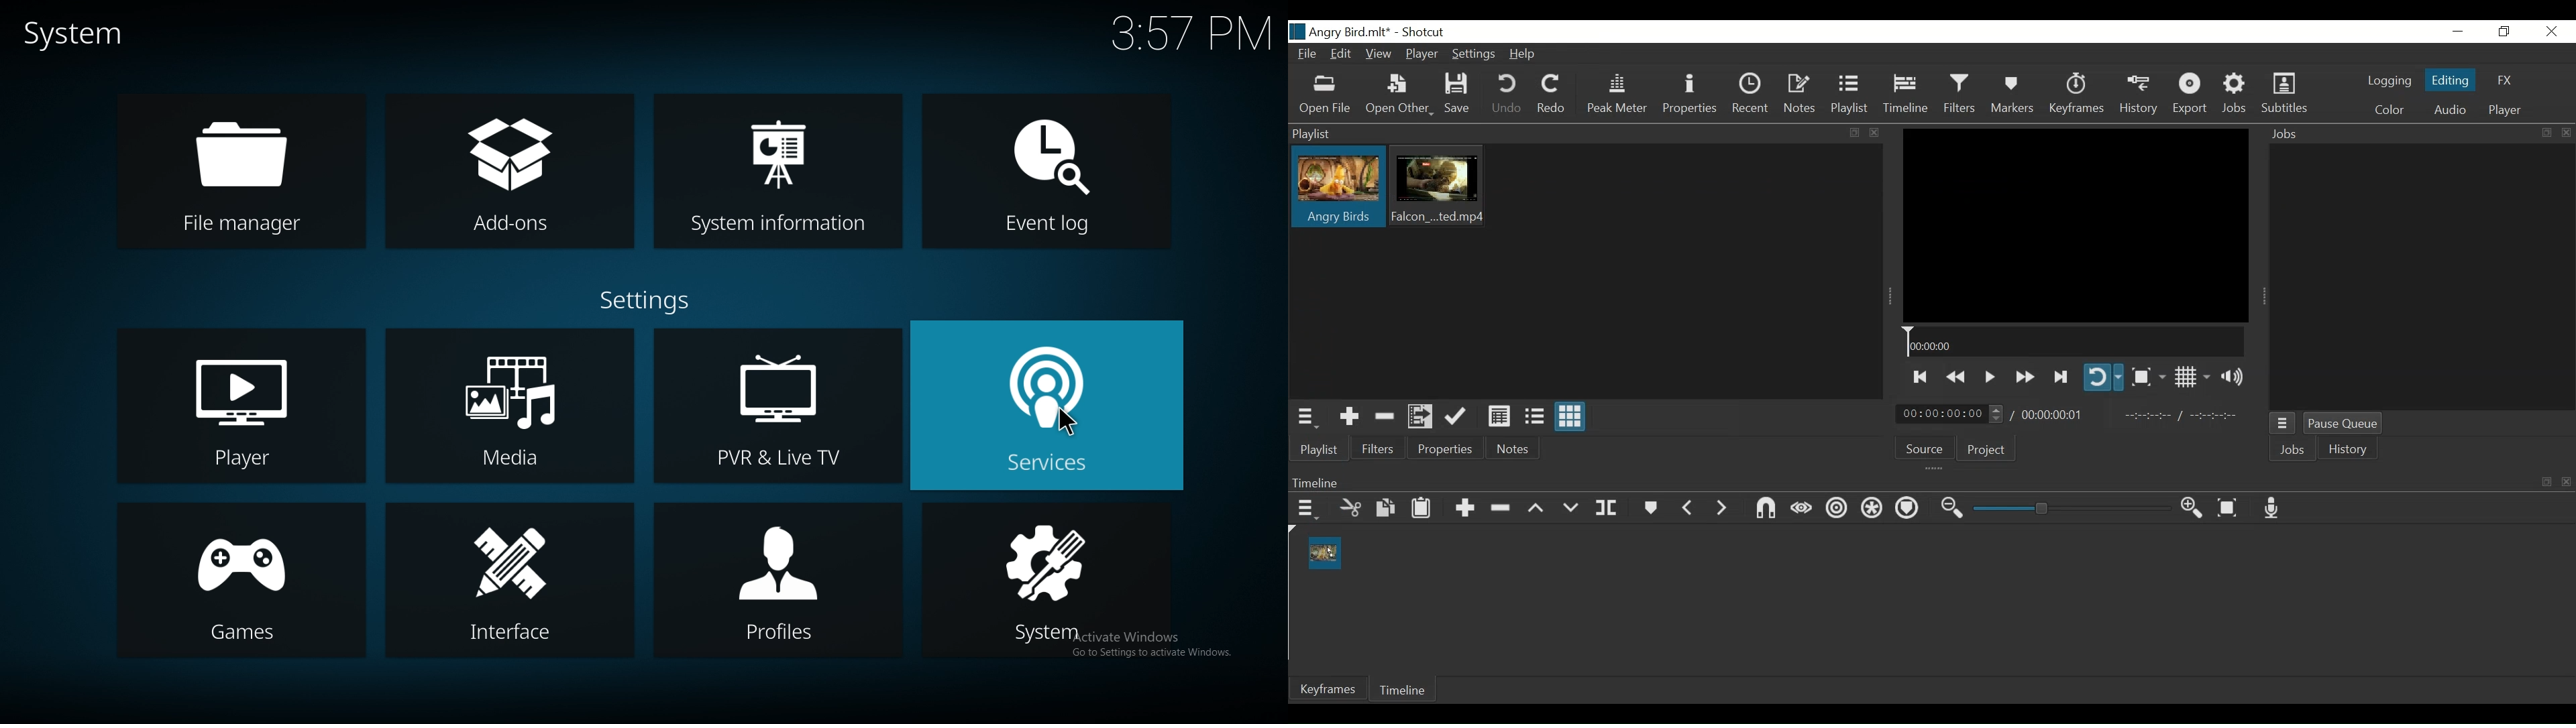 The width and height of the screenshot is (2576, 728). What do you see at coordinates (1379, 54) in the screenshot?
I see `View` at bounding box center [1379, 54].